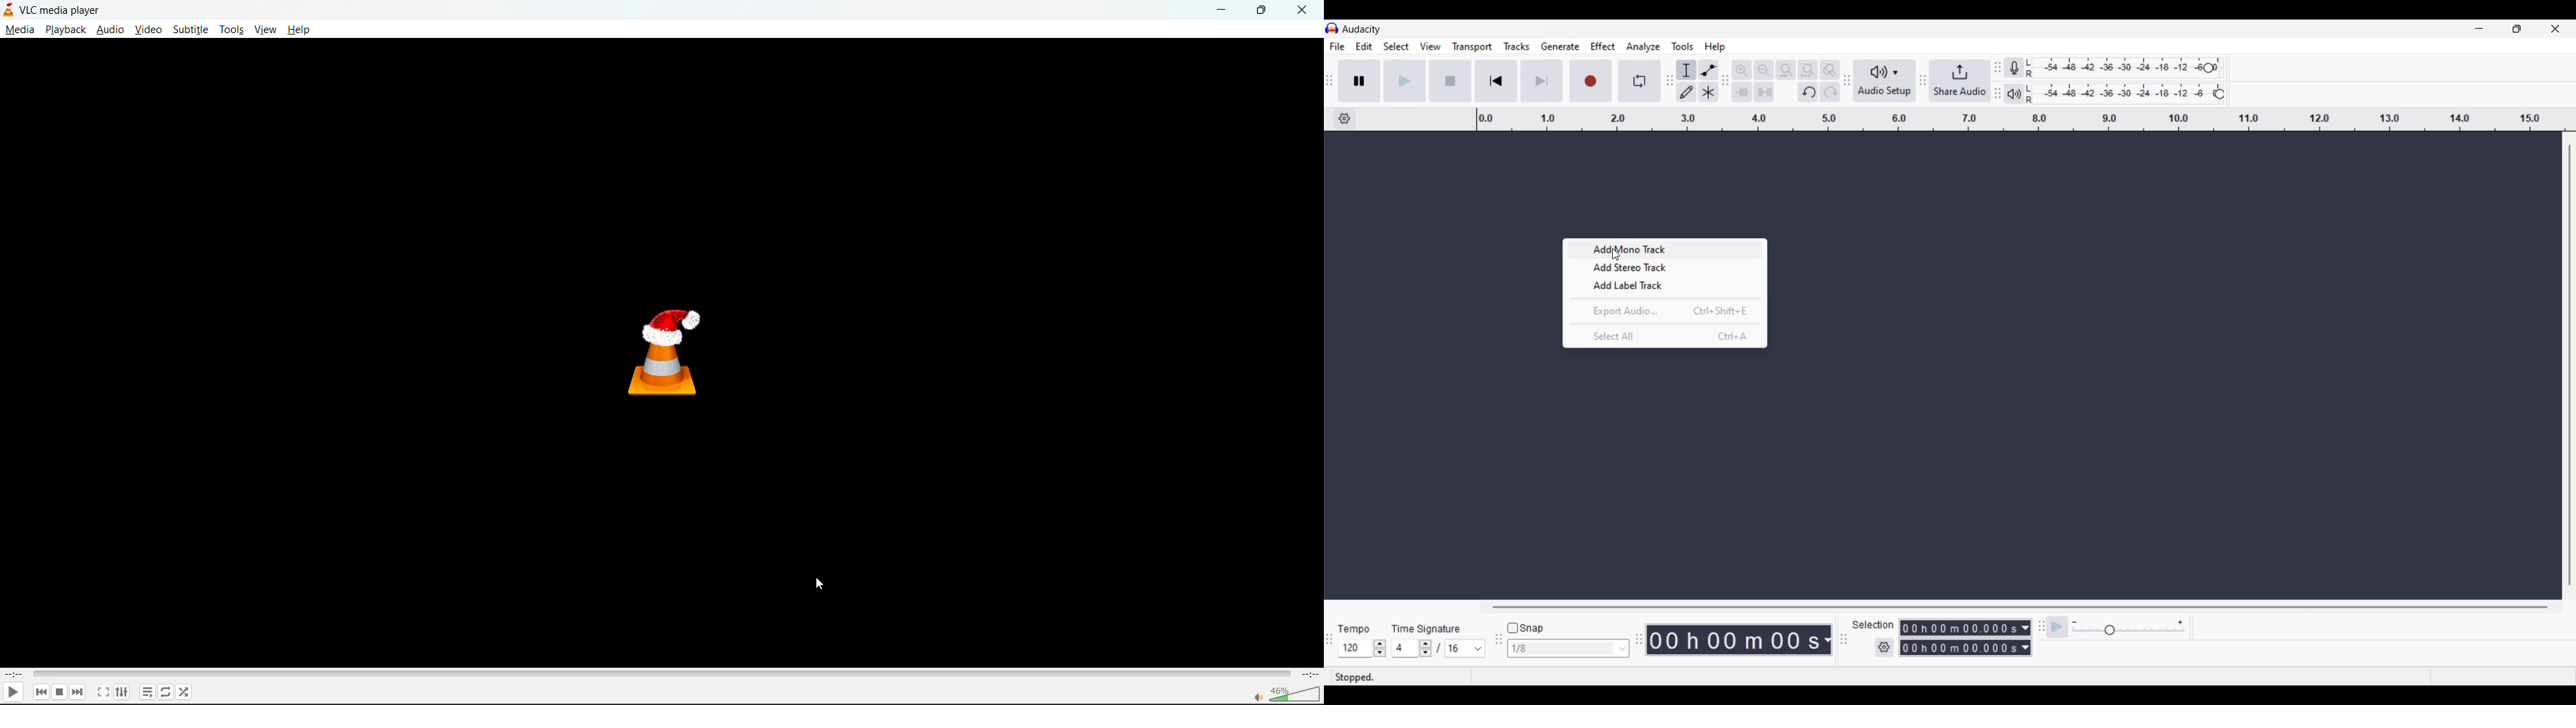  Describe the element at coordinates (2181, 623) in the screenshot. I see `Increase playback speed to maximum ` at that location.